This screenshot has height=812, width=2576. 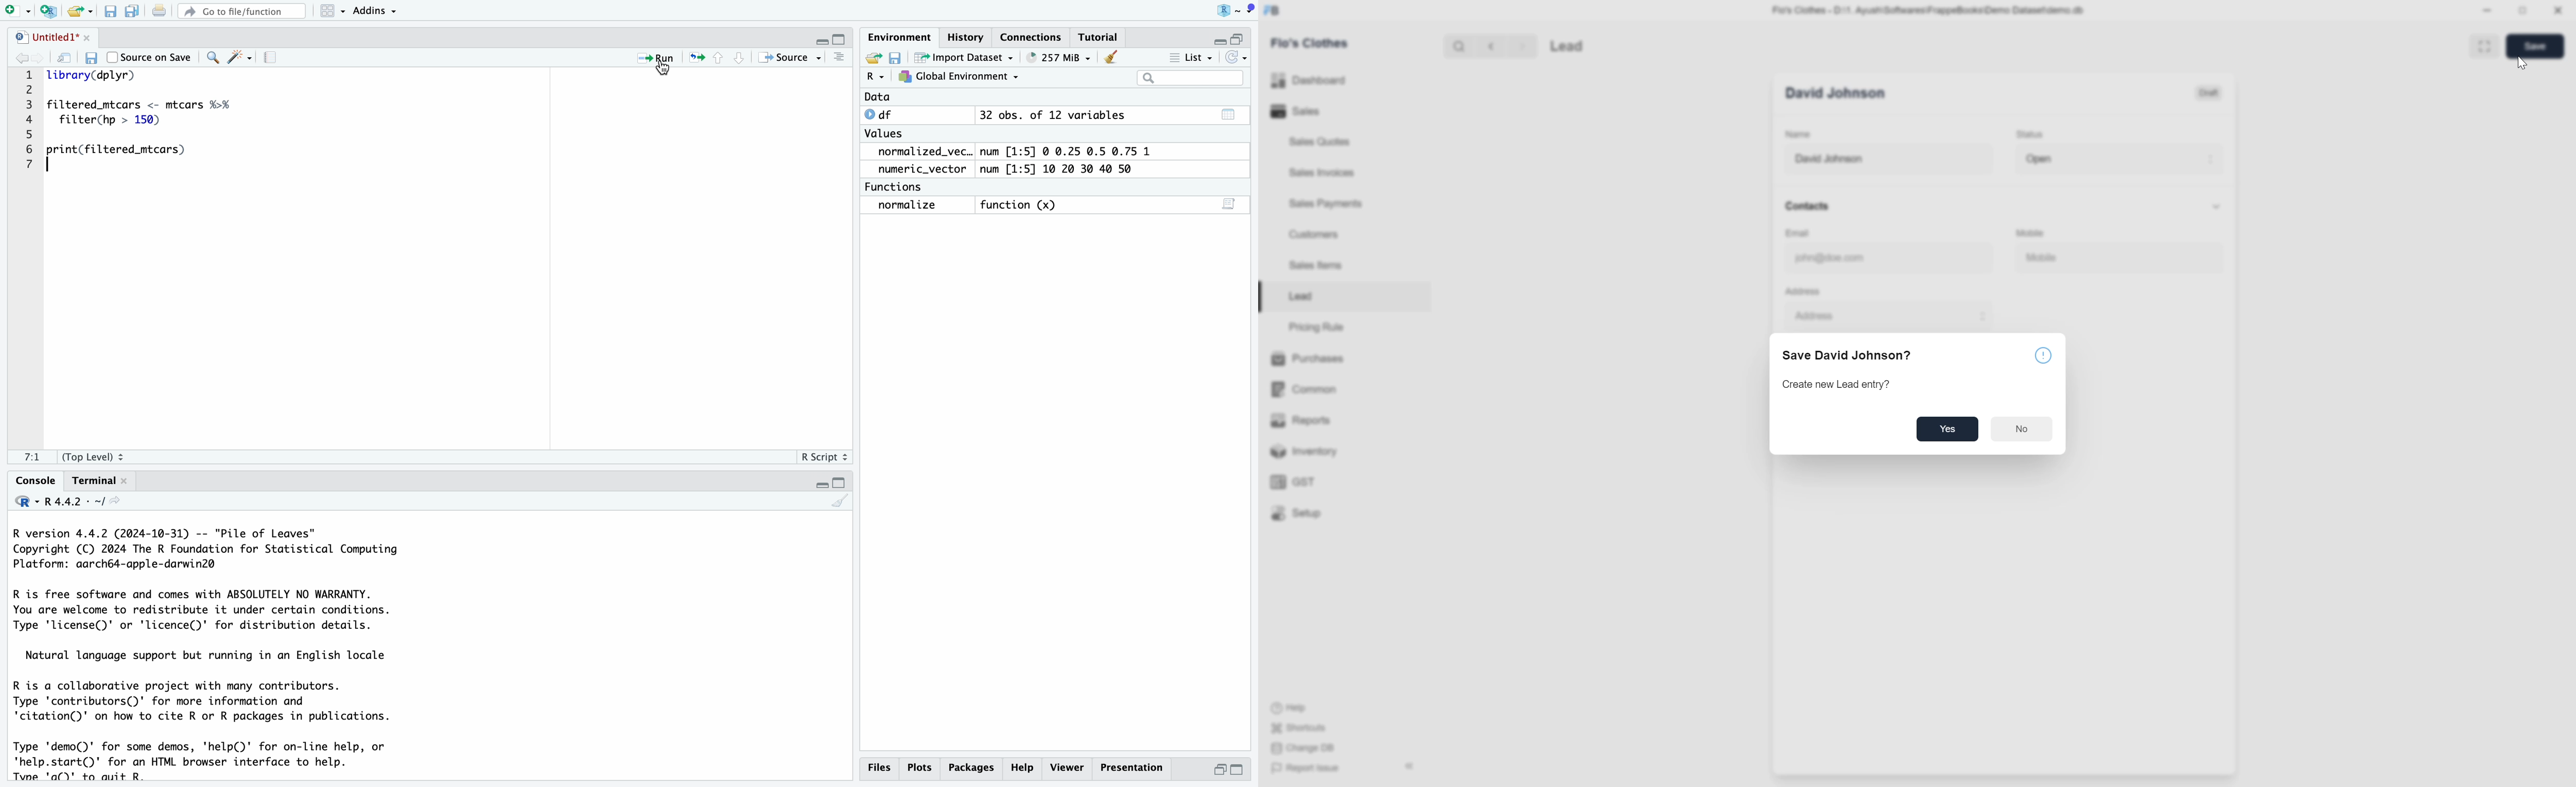 What do you see at coordinates (144, 118) in the screenshot?
I see `library(dplyr) filtered_mtcars <- mtcars %>%filter(hp > 150)rint(filtered_mtcars)` at bounding box center [144, 118].